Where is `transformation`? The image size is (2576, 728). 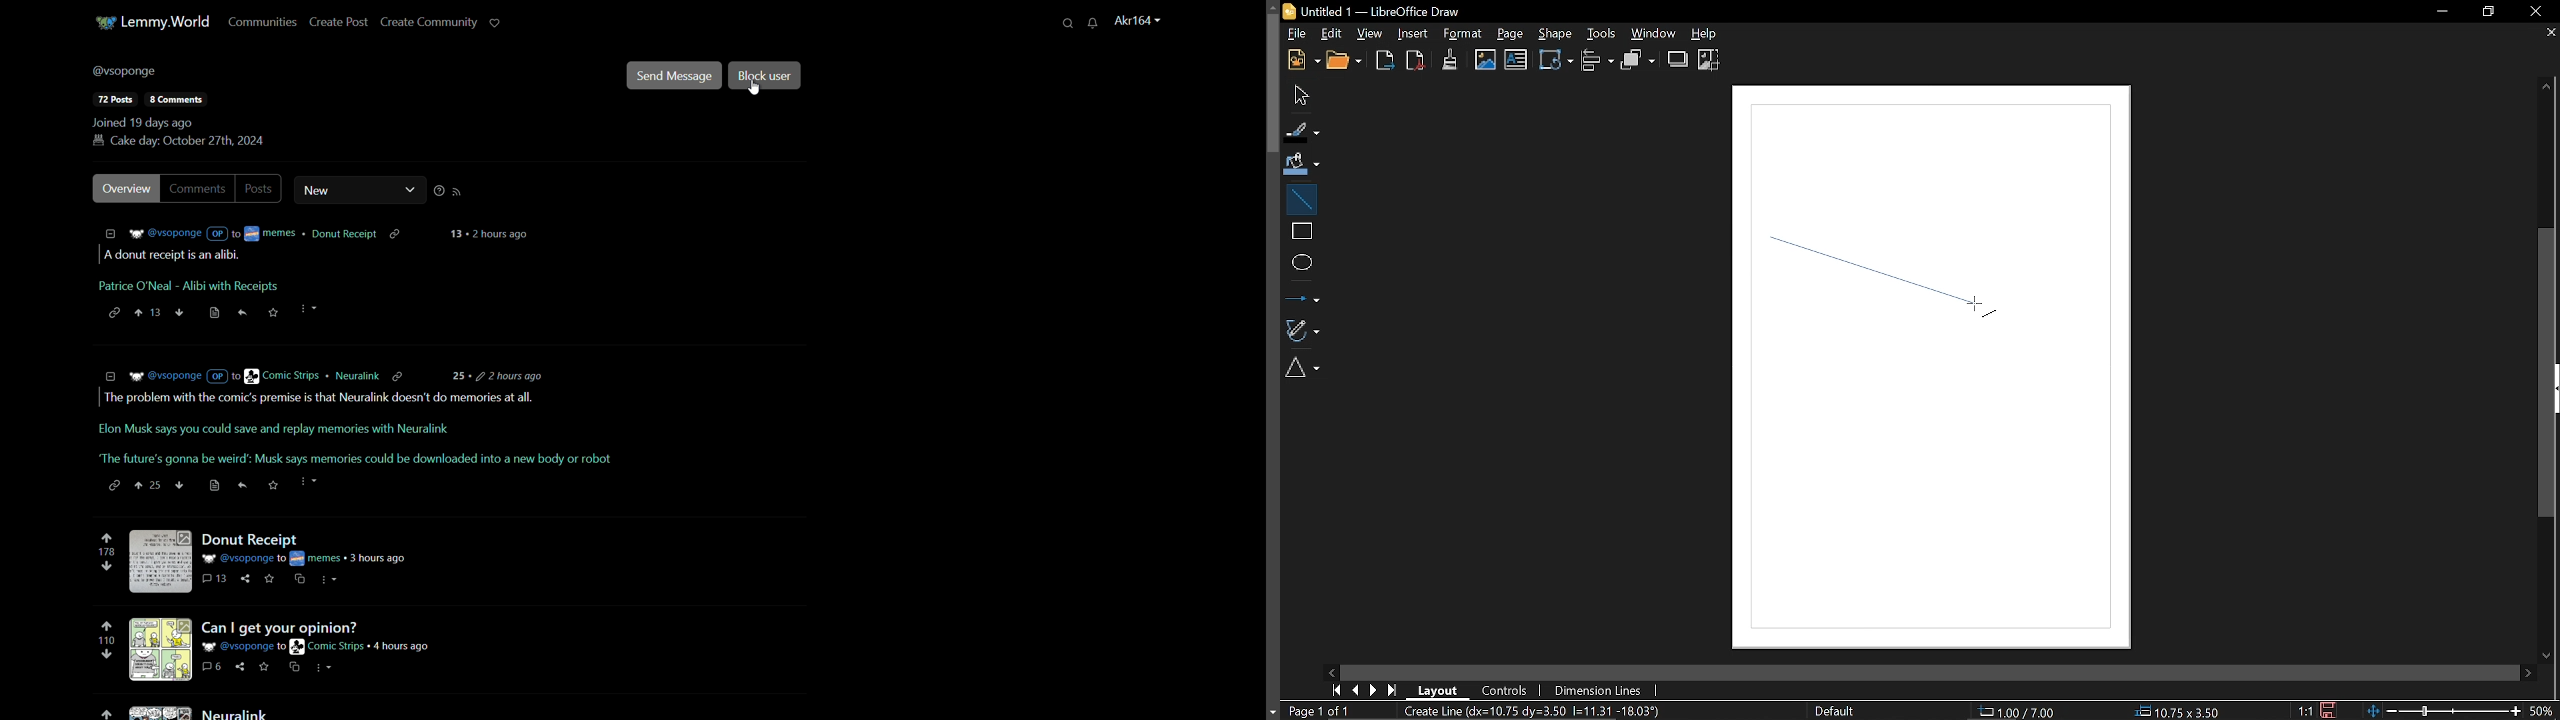 transformation is located at coordinates (1554, 62).